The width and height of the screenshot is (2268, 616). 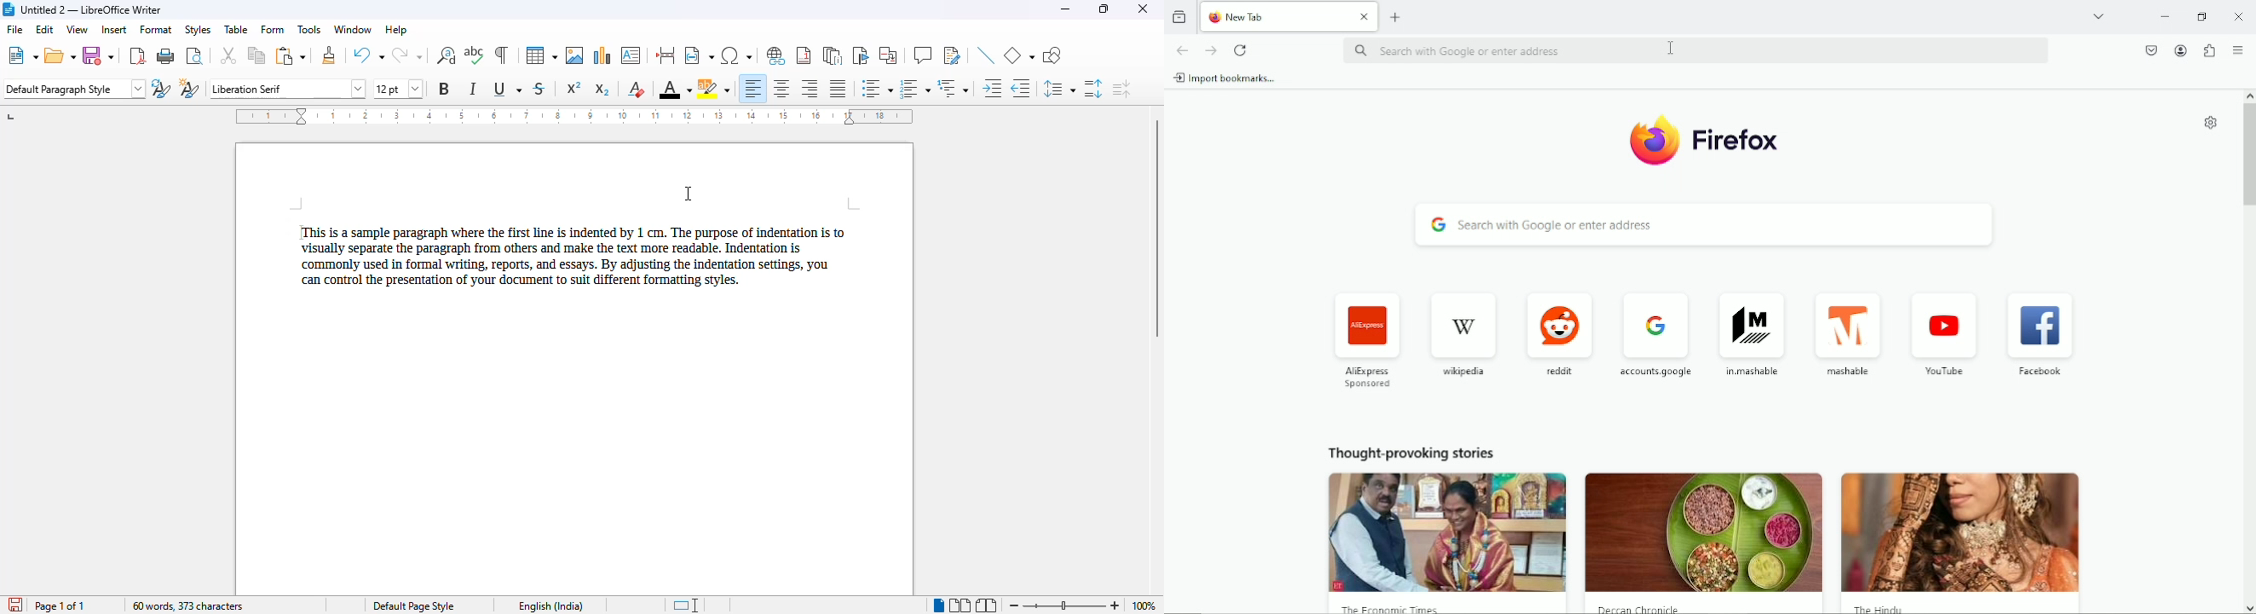 I want to click on word and character count, so click(x=187, y=605).